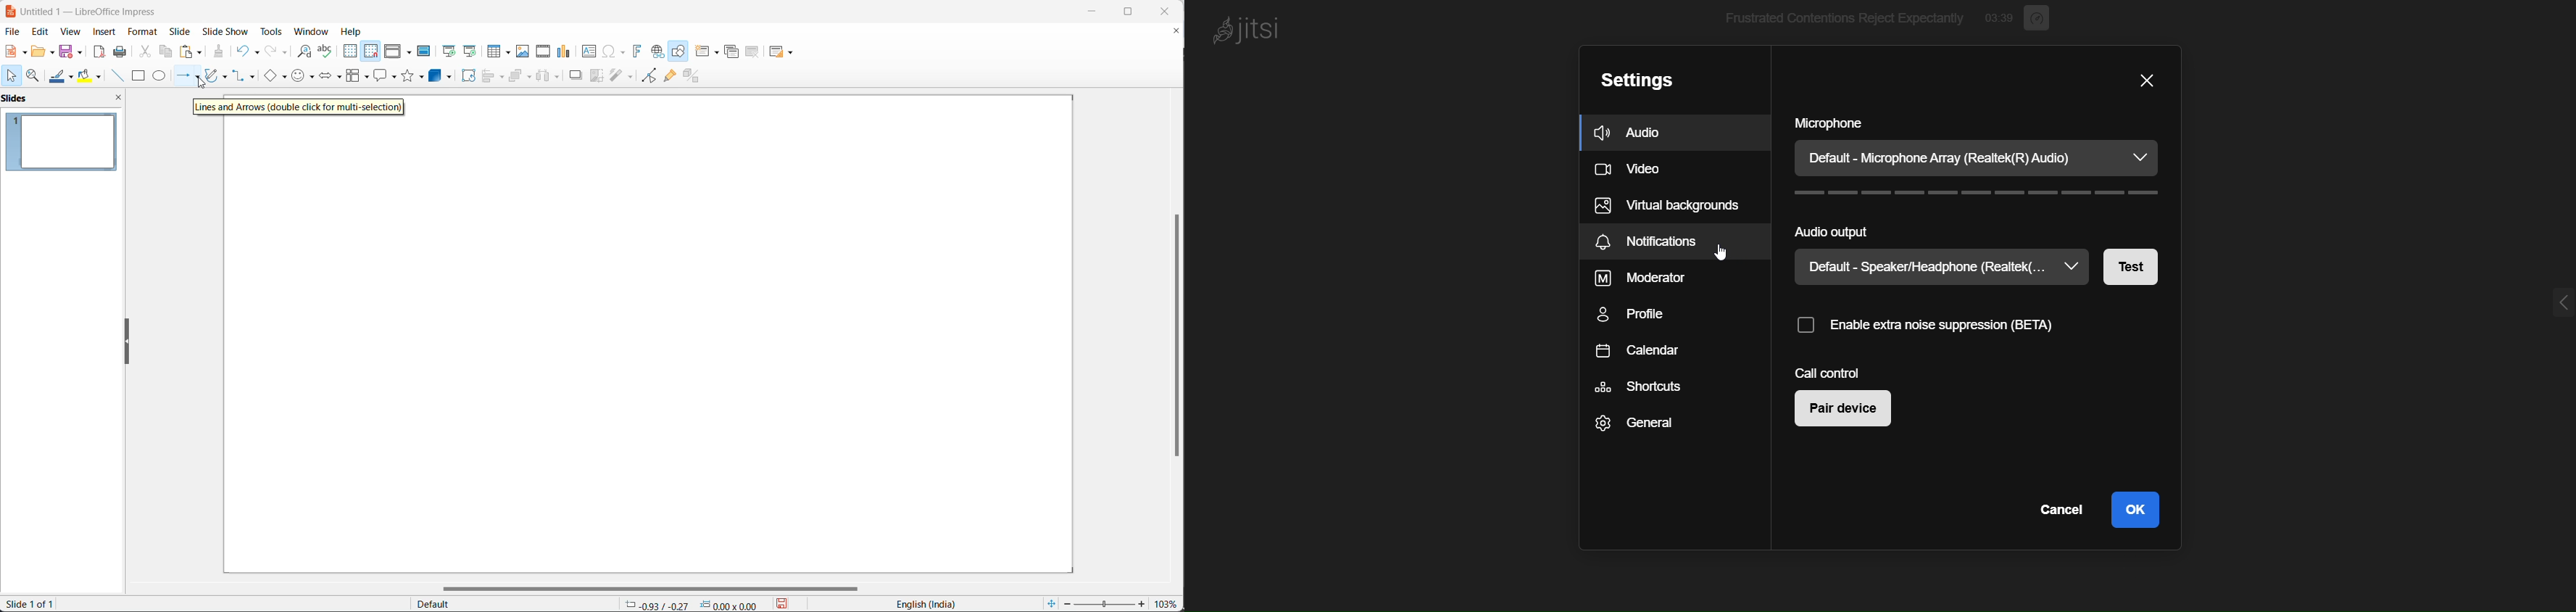  I want to click on -0.93/0.27 0.00*0.00, so click(696, 604).